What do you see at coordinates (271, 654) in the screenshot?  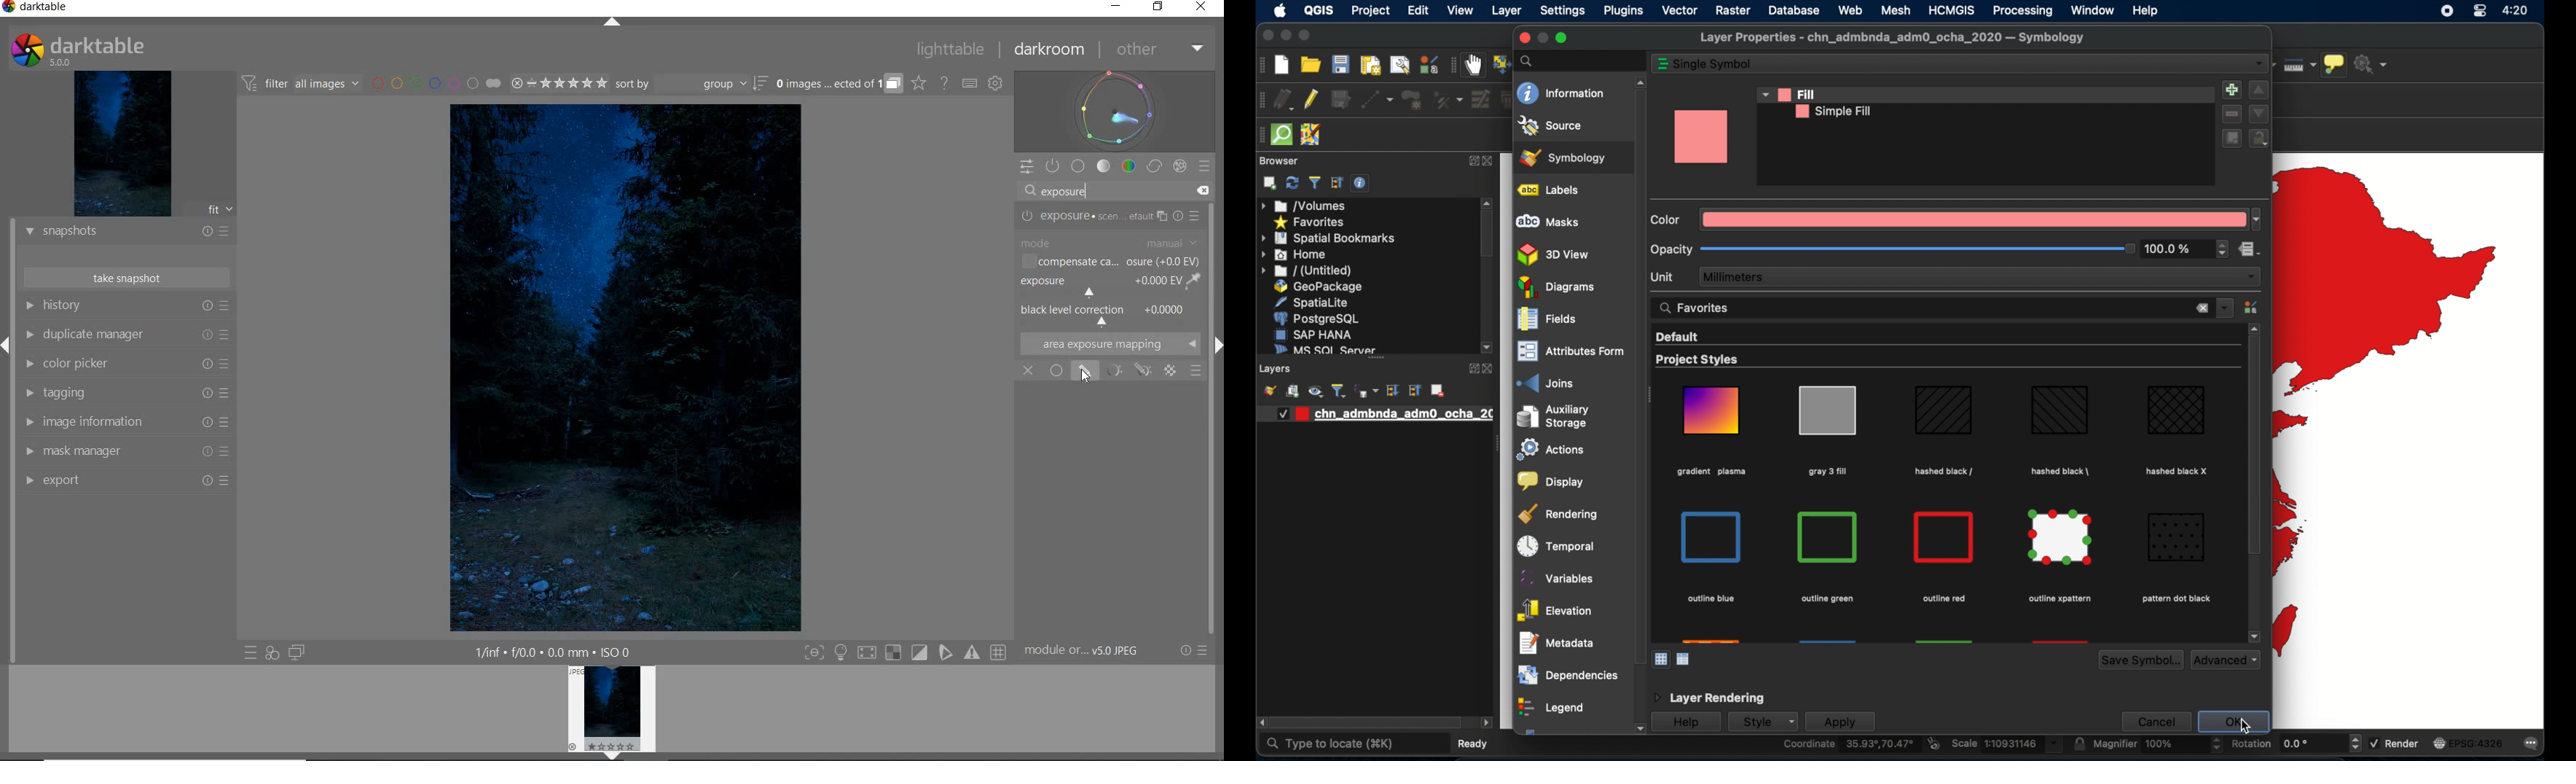 I see `QUICK ACCESS FOR APPLYING ANY OF YOUR STYLES` at bounding box center [271, 654].